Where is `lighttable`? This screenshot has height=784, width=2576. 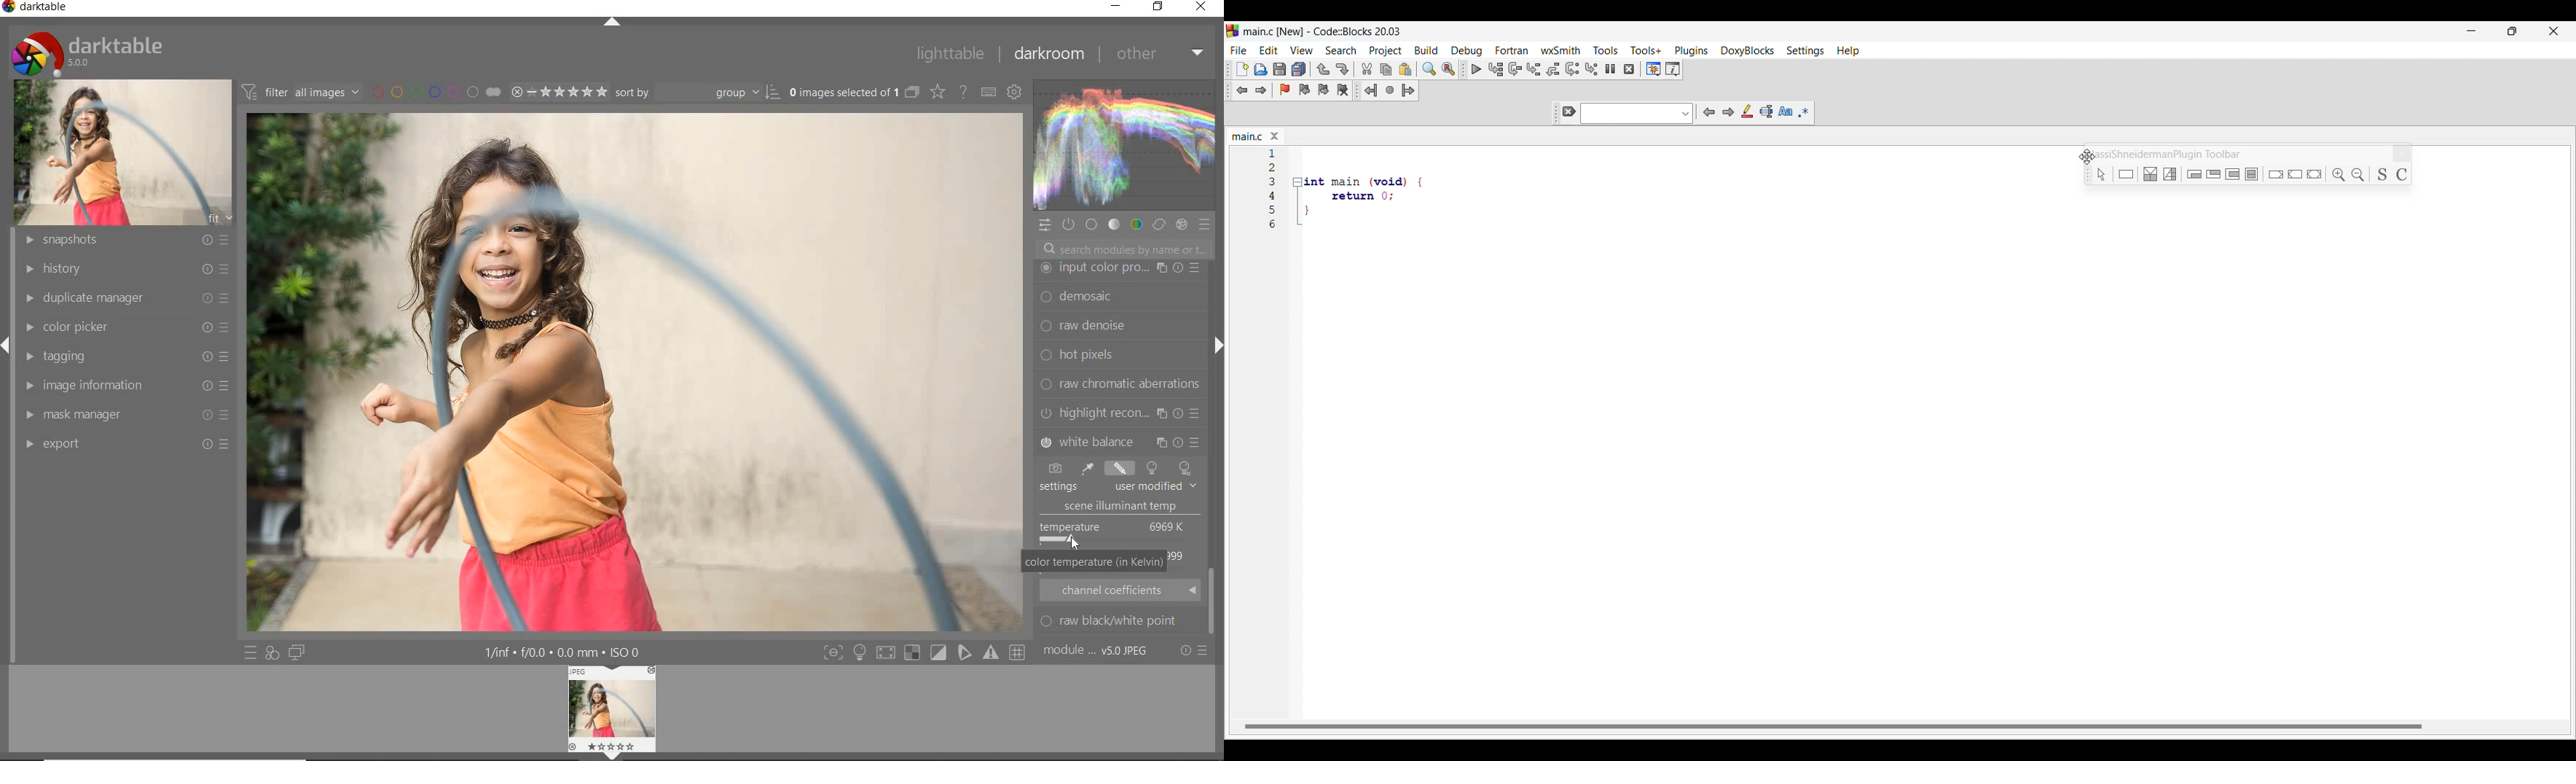 lighttable is located at coordinates (949, 55).